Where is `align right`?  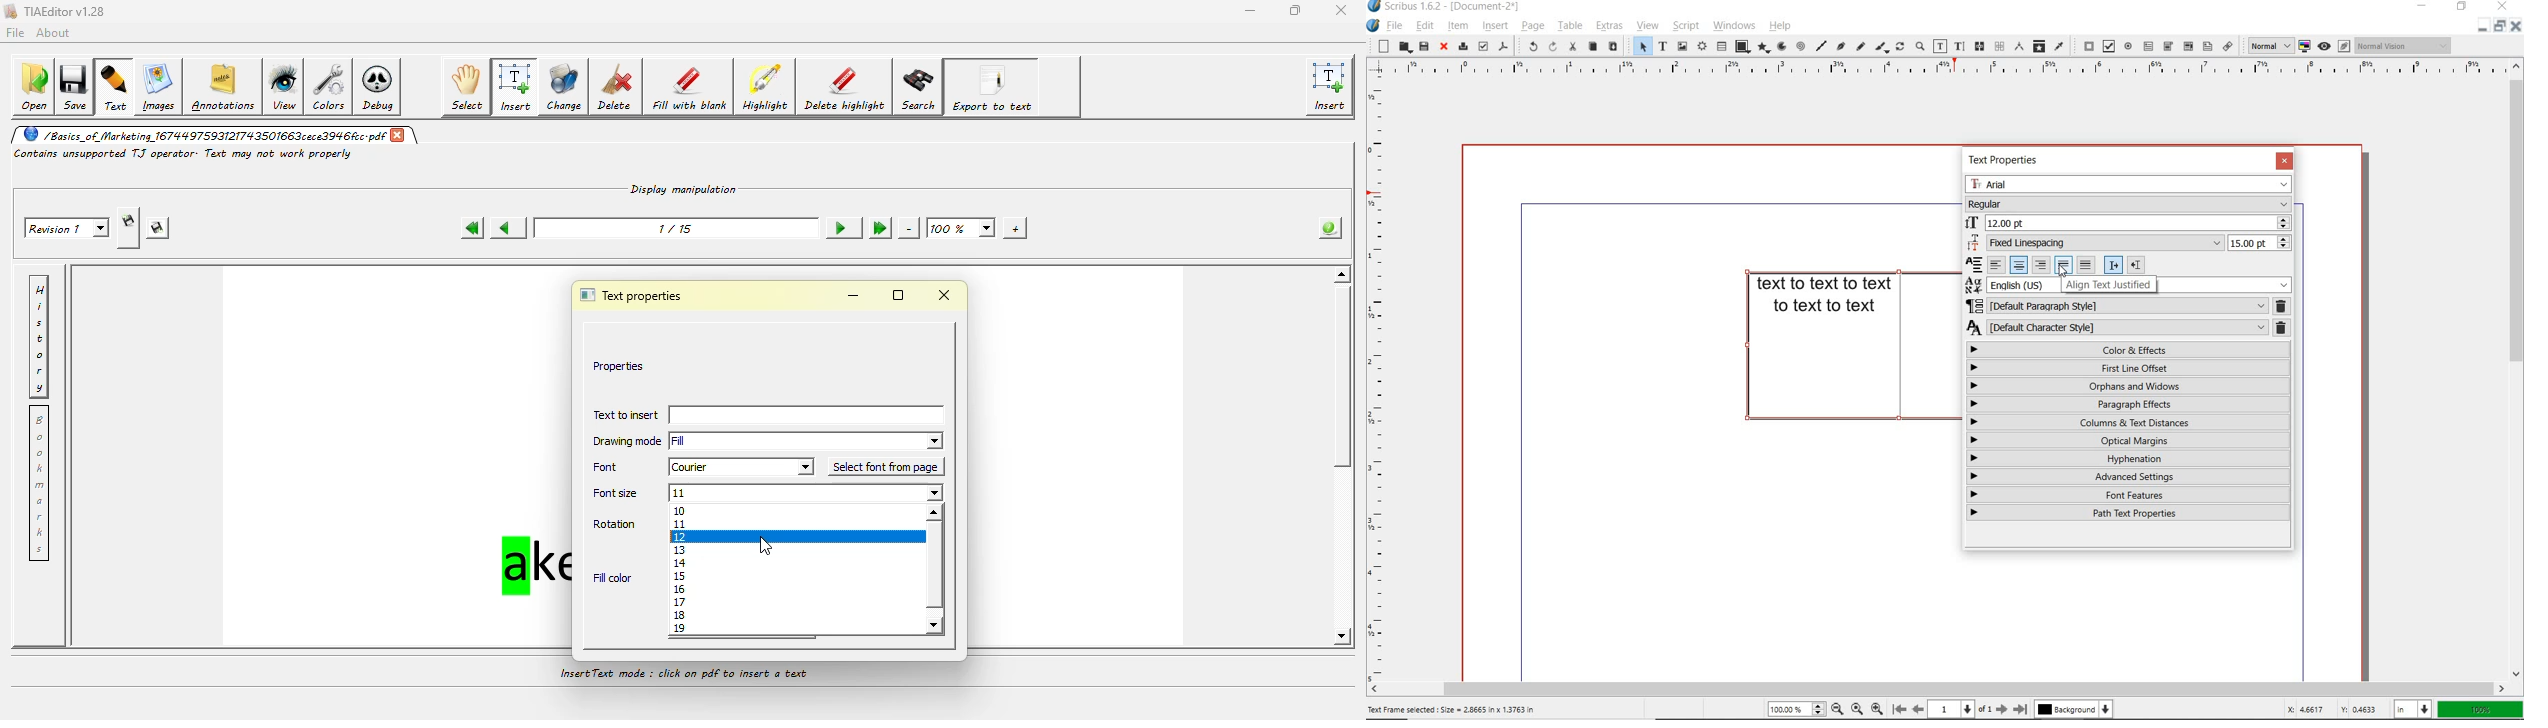 align right is located at coordinates (2041, 264).